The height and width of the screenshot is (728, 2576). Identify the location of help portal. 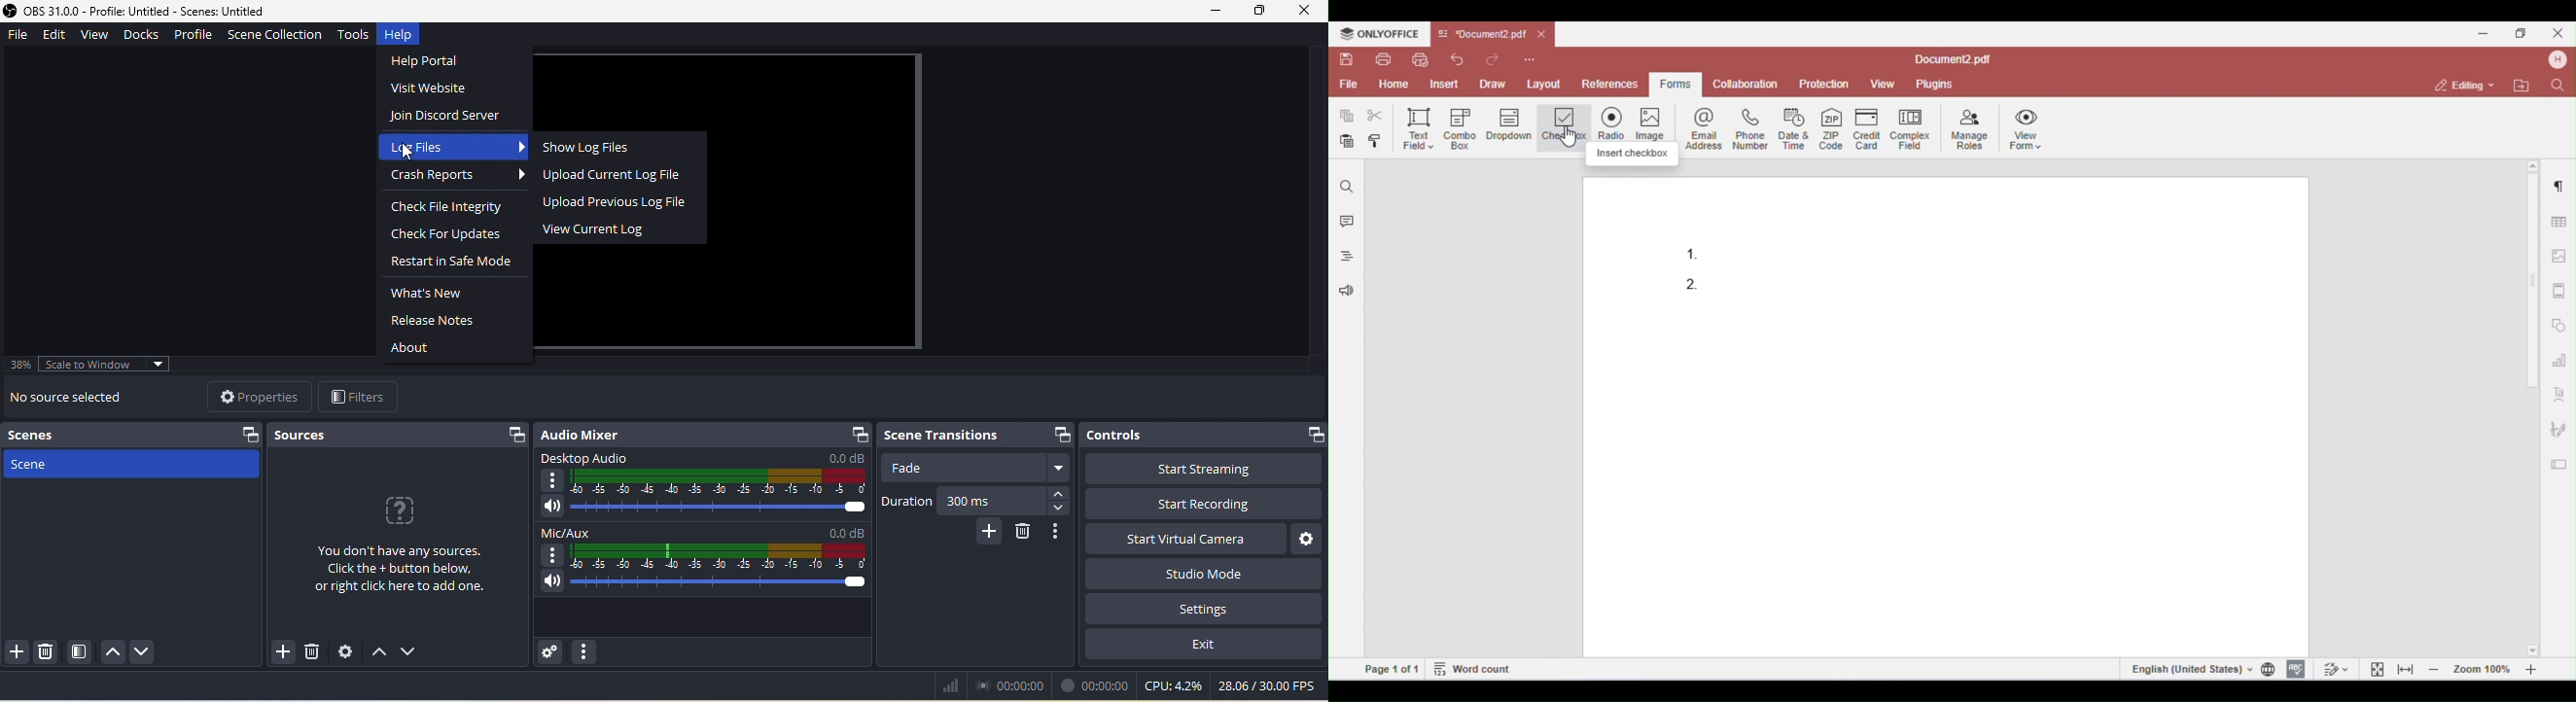
(436, 59).